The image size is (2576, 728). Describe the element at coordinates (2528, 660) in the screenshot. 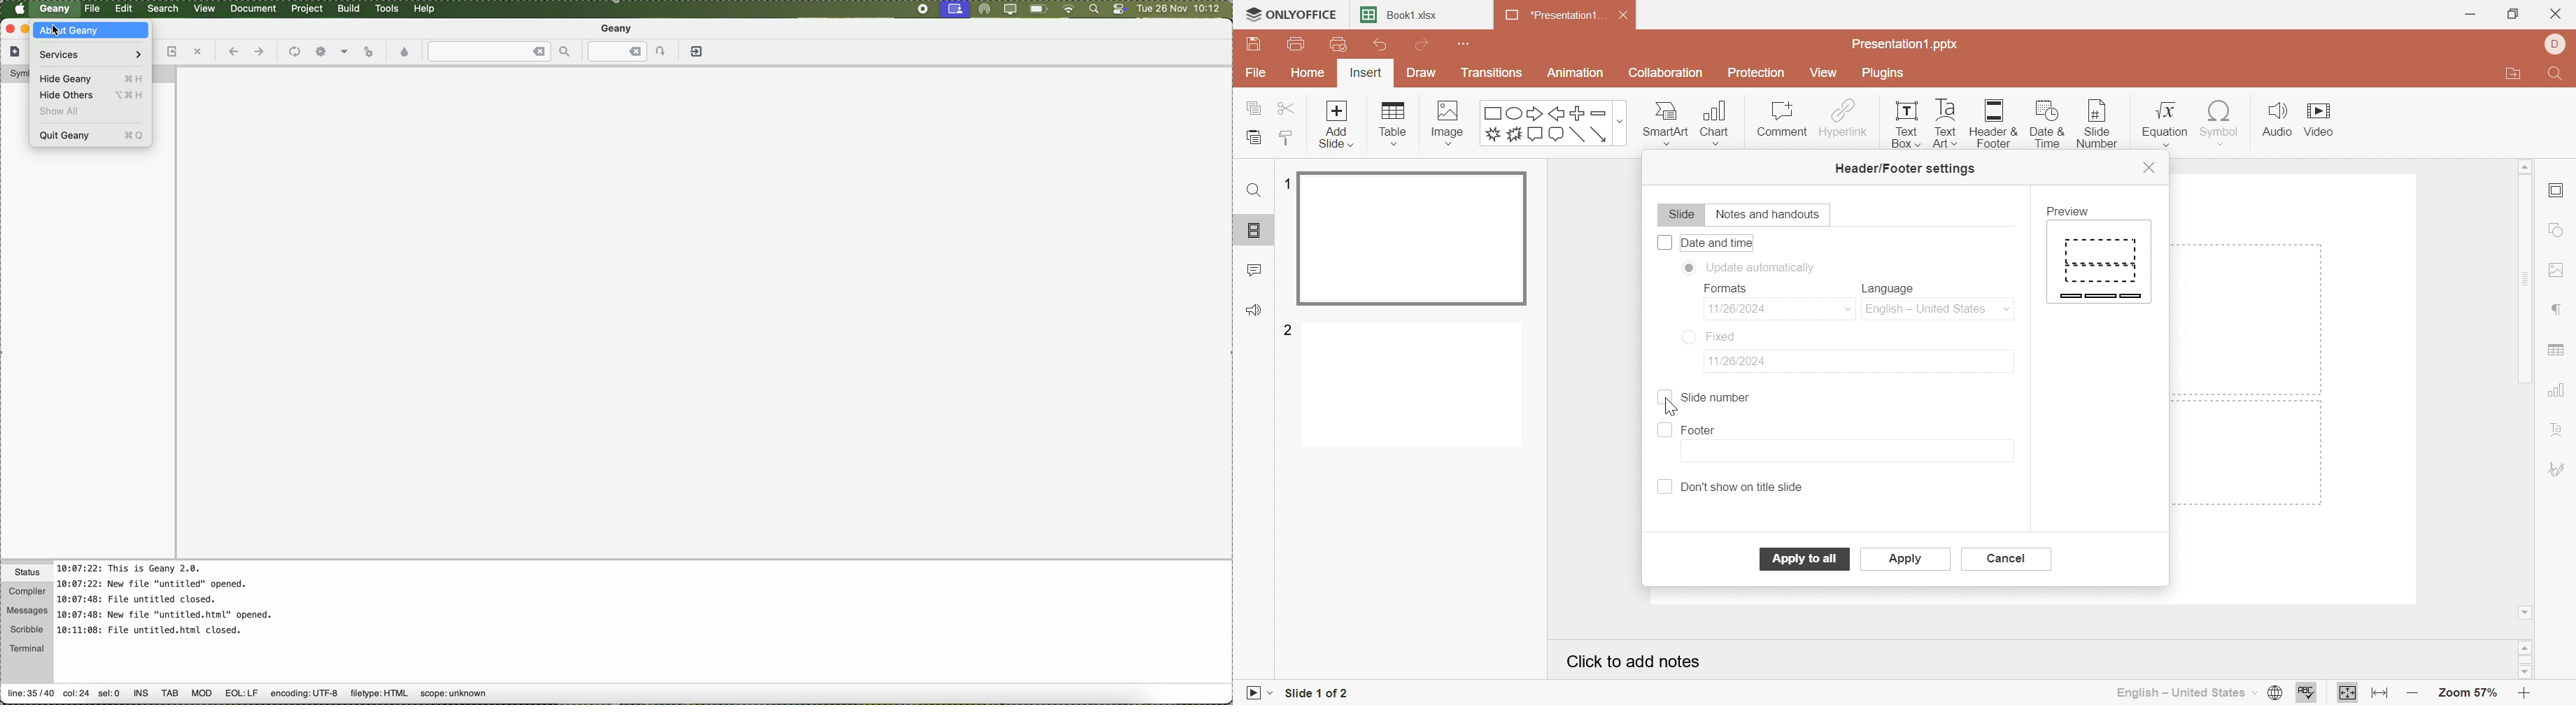

I see `Scroll Bar` at that location.